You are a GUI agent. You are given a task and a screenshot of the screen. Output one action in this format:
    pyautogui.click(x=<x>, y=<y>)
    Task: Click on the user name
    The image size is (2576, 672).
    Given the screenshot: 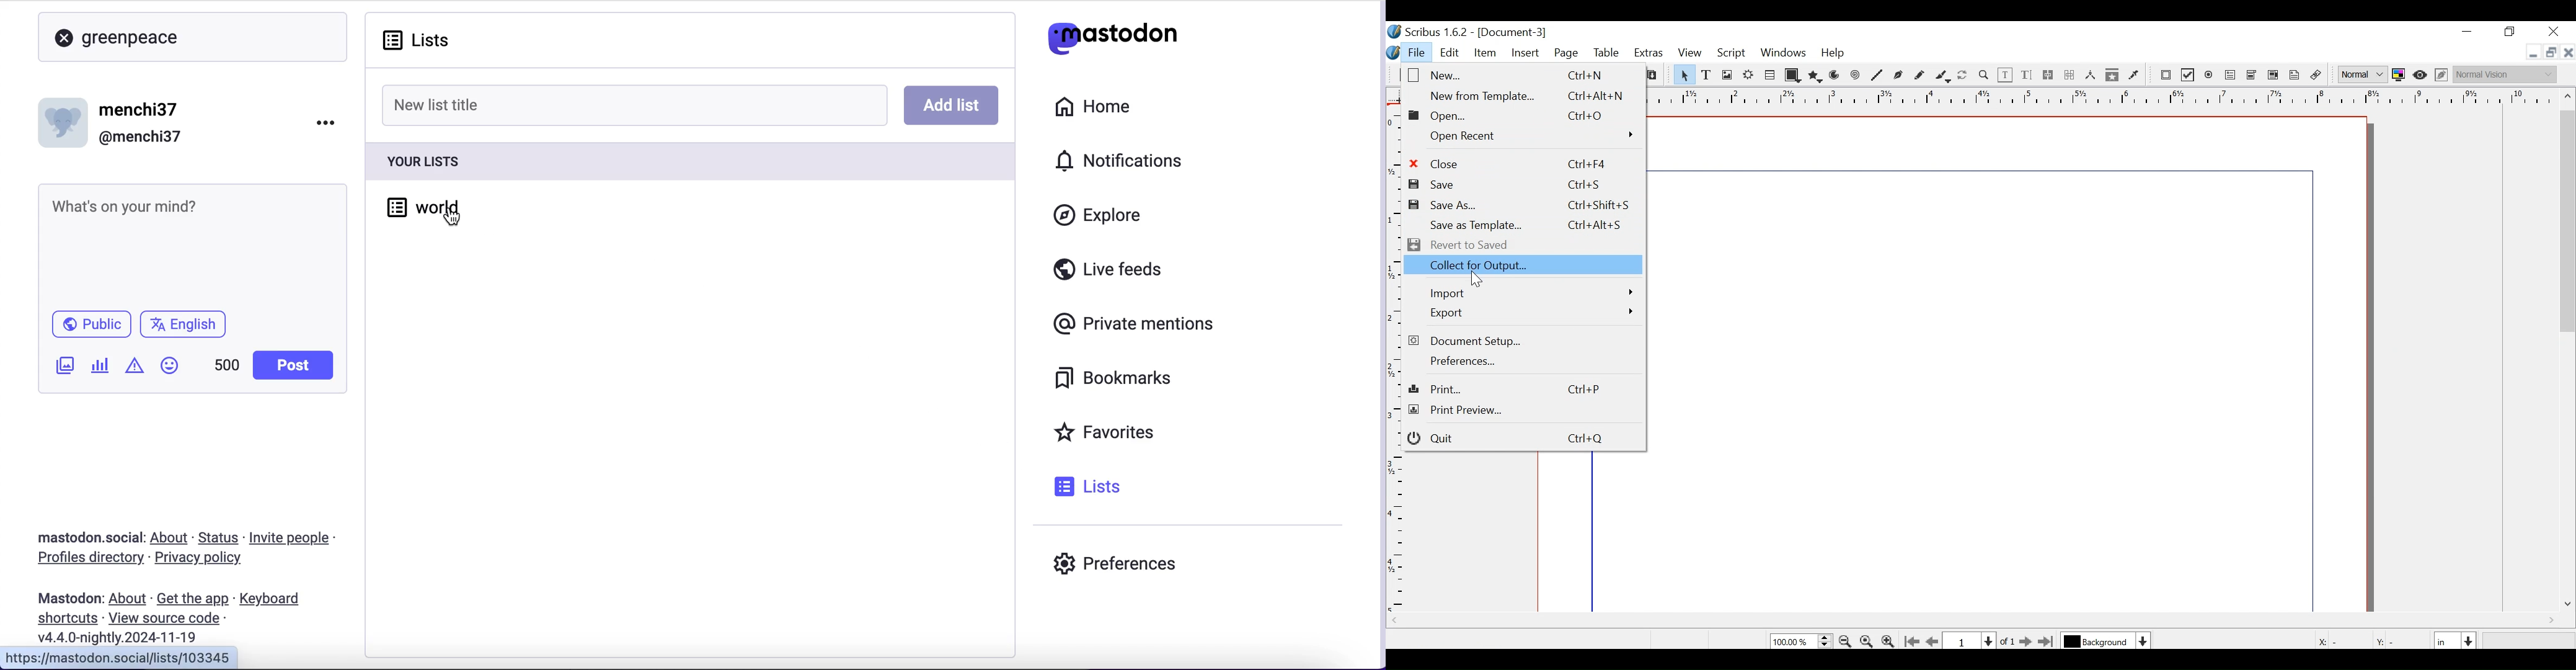 What is the action you would take?
    pyautogui.click(x=119, y=121)
    